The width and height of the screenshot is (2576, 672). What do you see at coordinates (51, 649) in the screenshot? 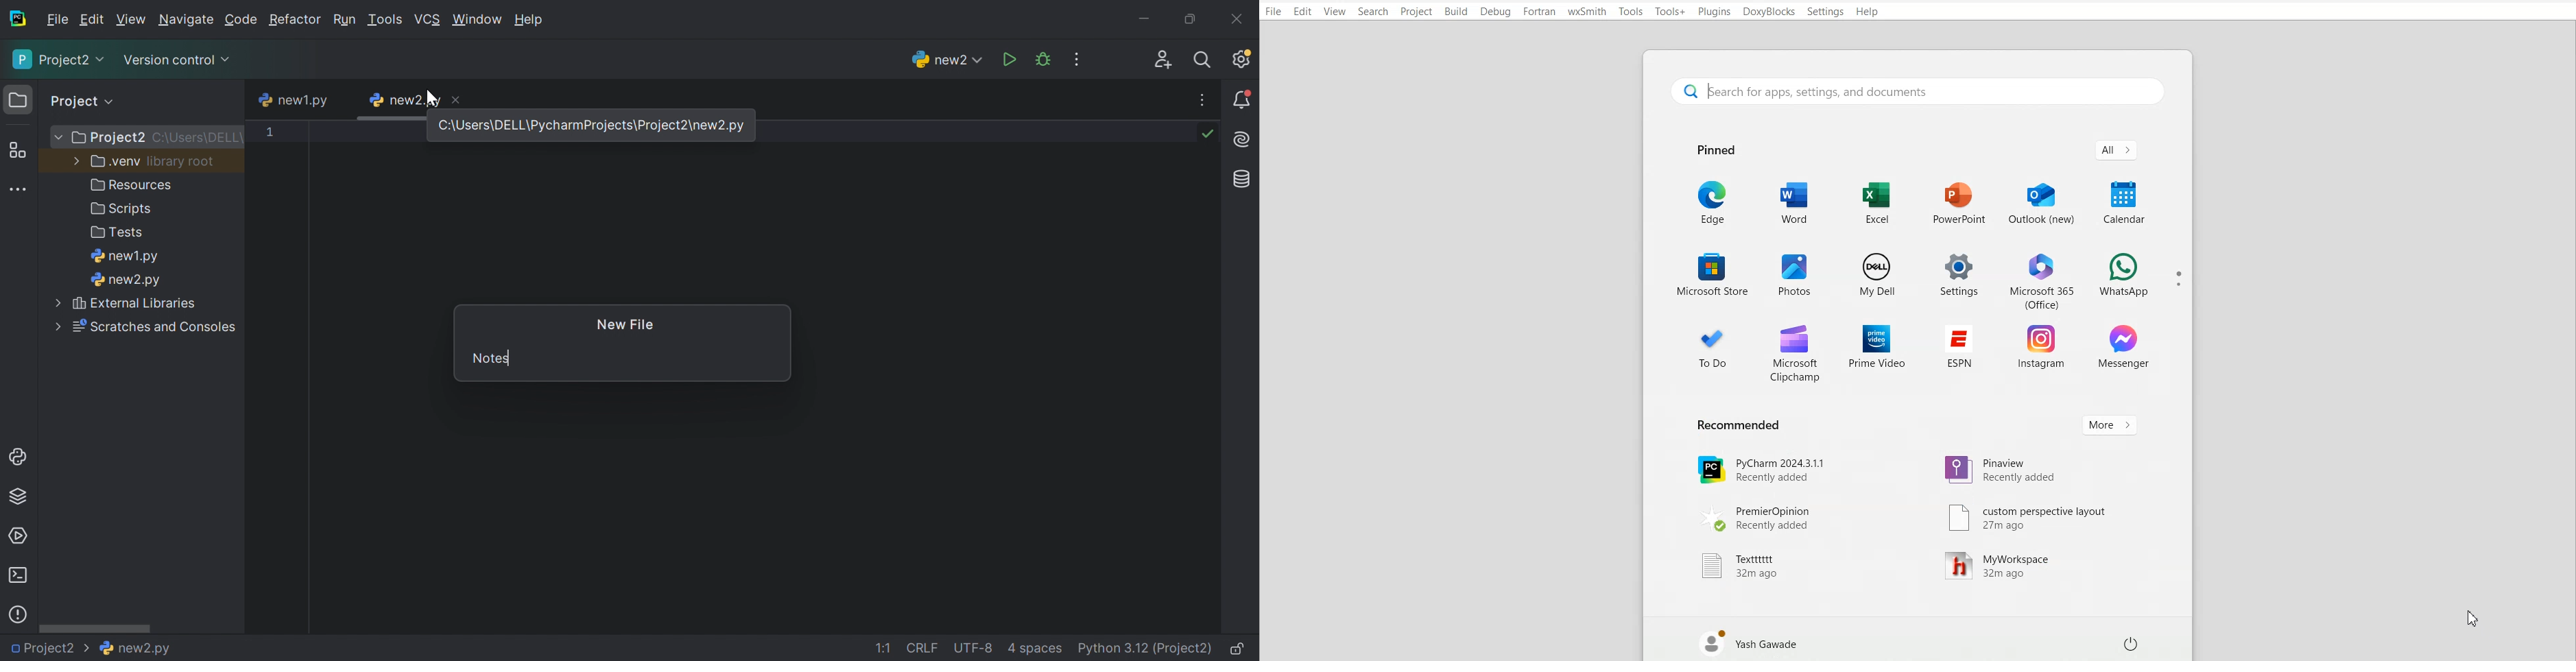
I see `Project2` at bounding box center [51, 649].